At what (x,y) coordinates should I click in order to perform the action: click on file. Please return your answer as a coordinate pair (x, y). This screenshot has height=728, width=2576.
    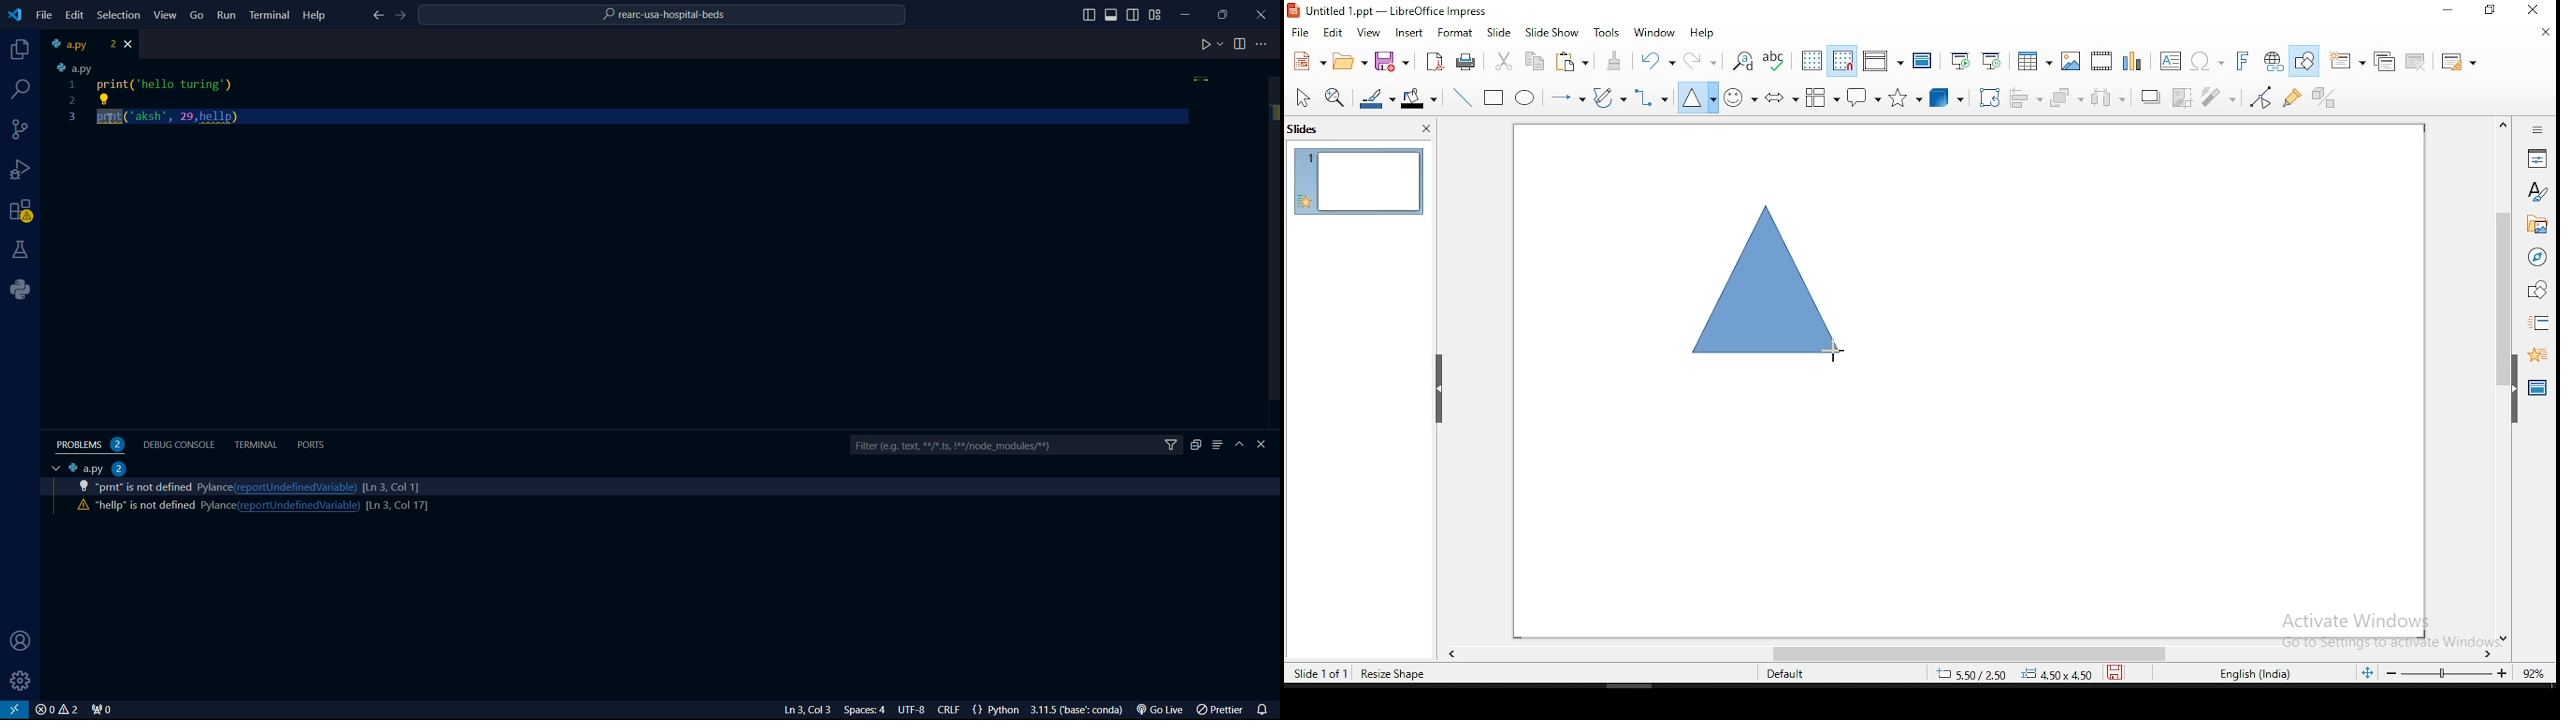
    Looking at the image, I should click on (1300, 34).